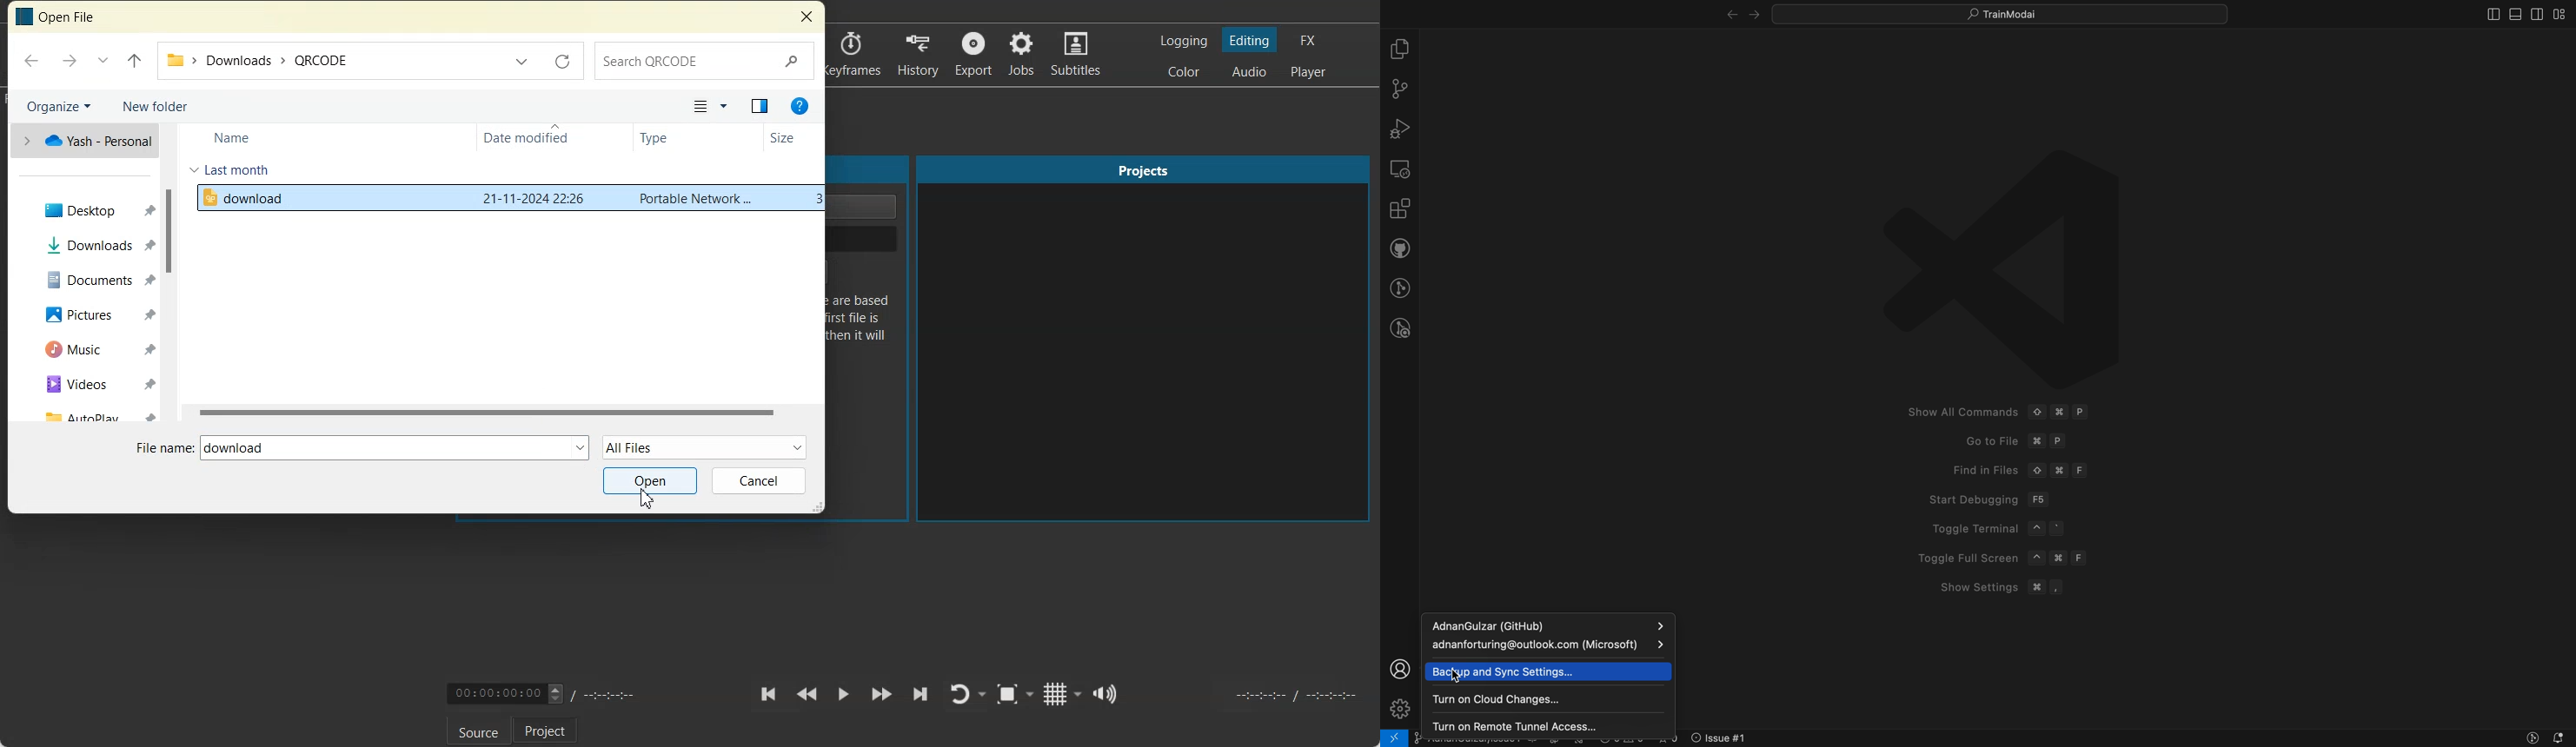 This screenshot has height=756, width=2576. I want to click on Switch to the Player only layout, so click(1310, 73).